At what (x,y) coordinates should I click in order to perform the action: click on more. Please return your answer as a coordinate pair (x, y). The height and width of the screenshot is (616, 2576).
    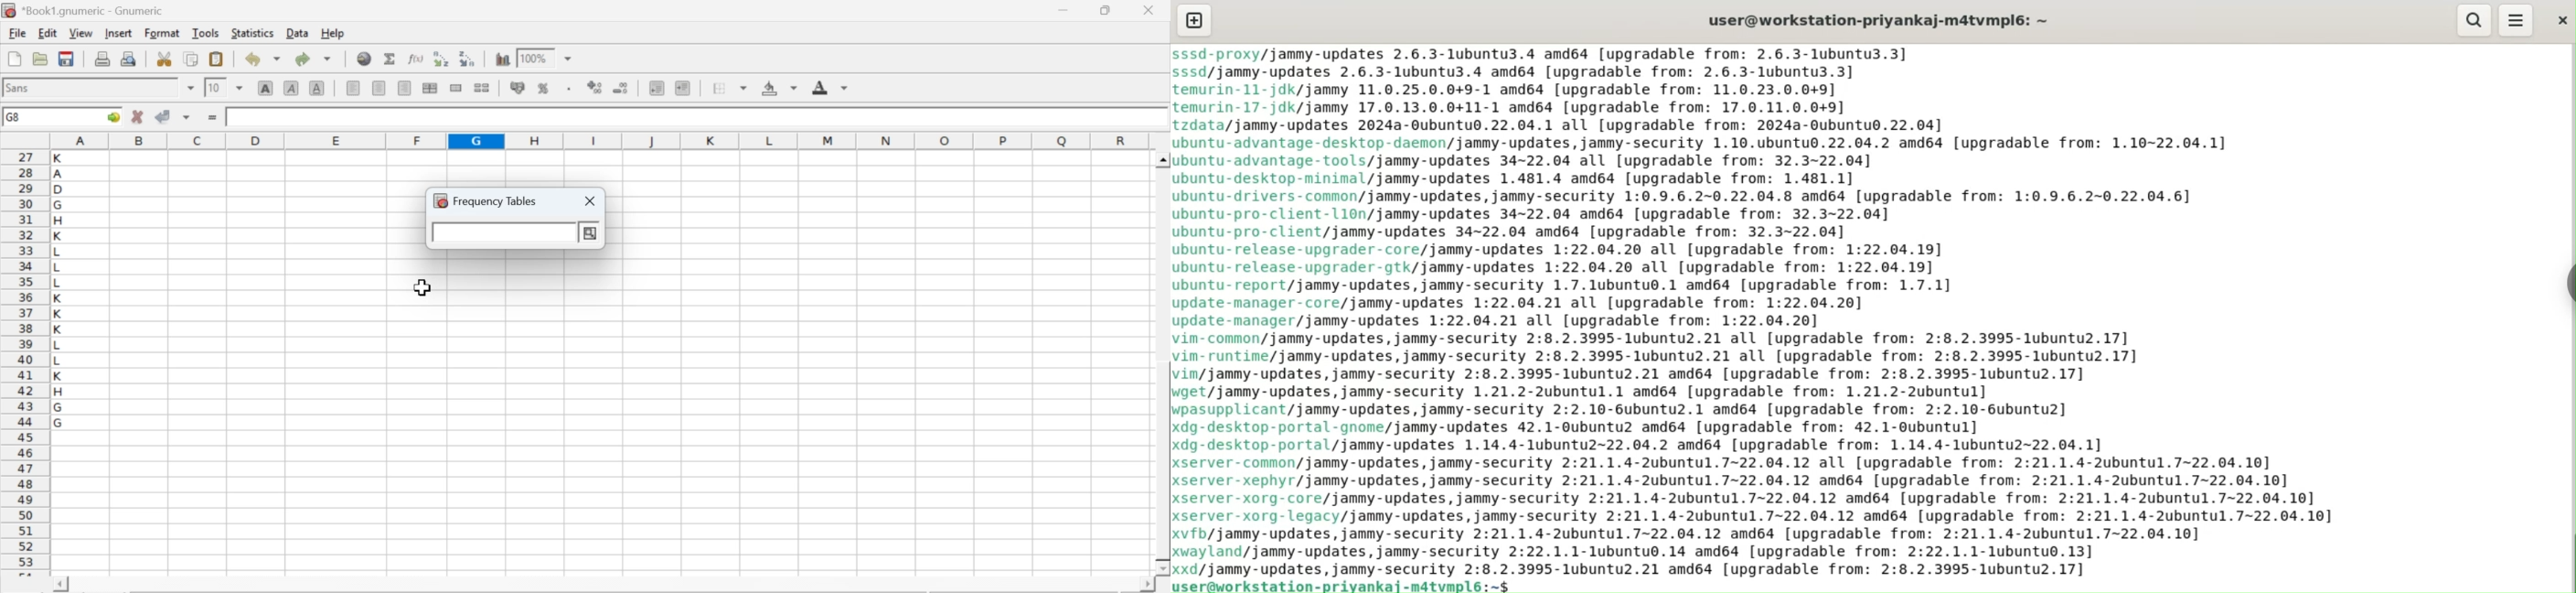
    Looking at the image, I should click on (588, 233).